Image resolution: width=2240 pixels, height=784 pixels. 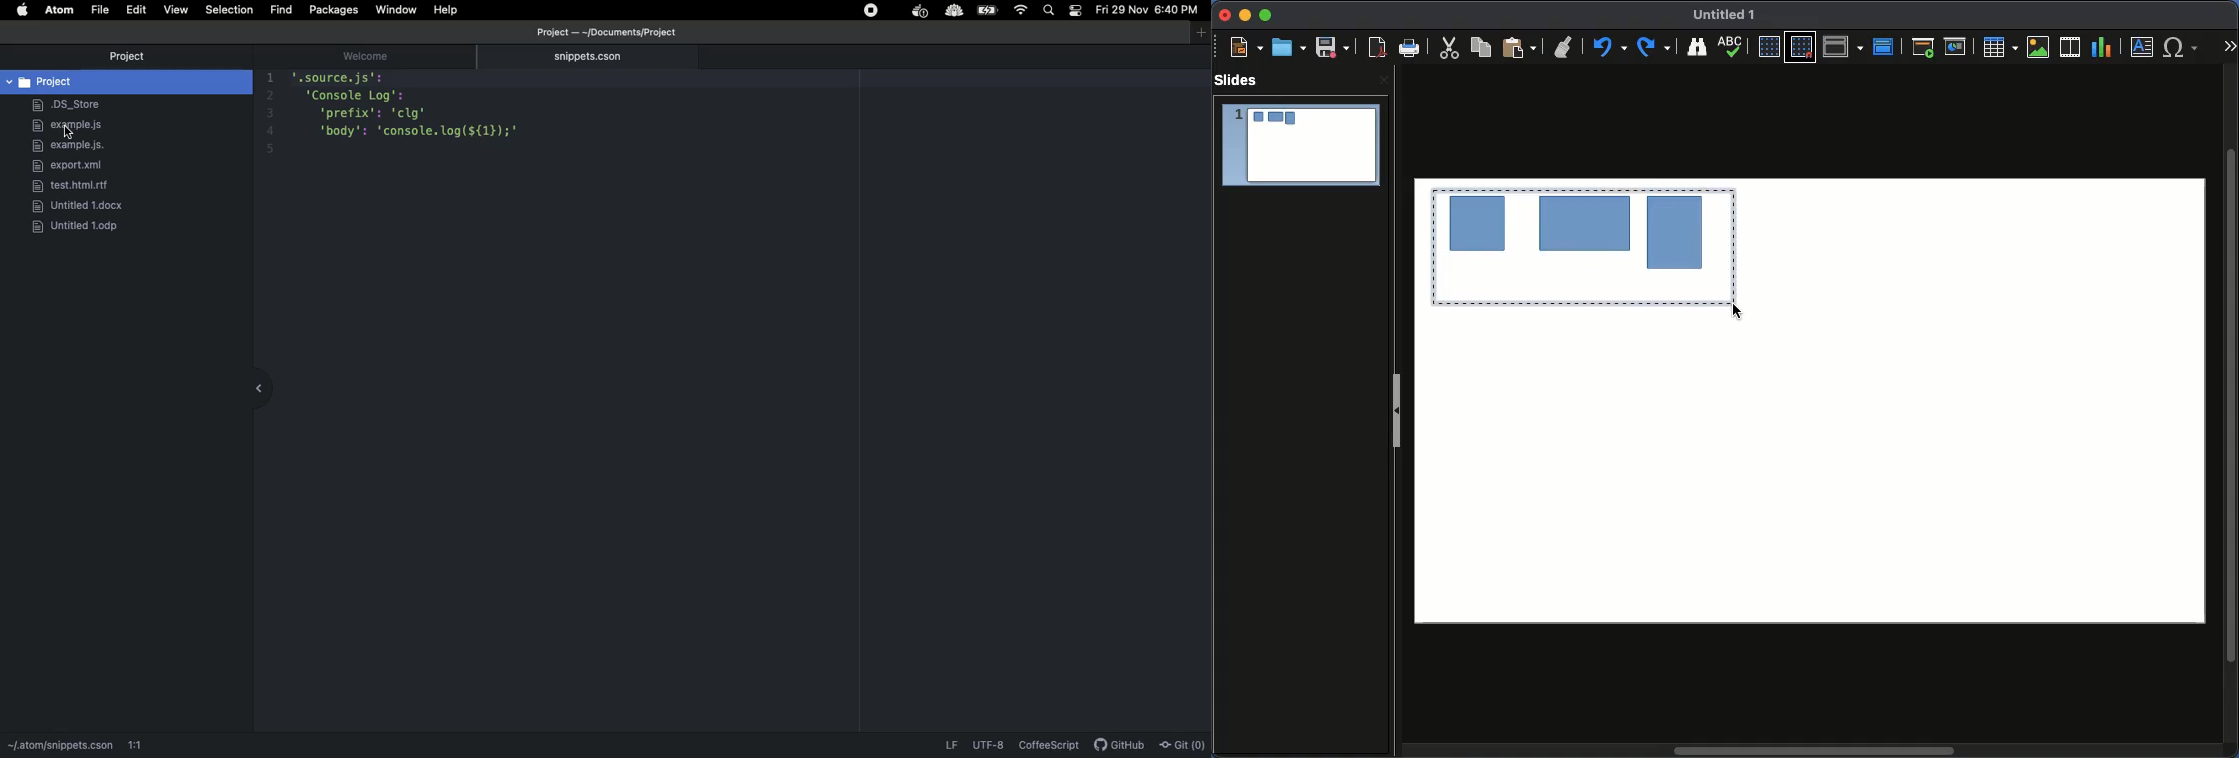 I want to click on Print, so click(x=1411, y=49).